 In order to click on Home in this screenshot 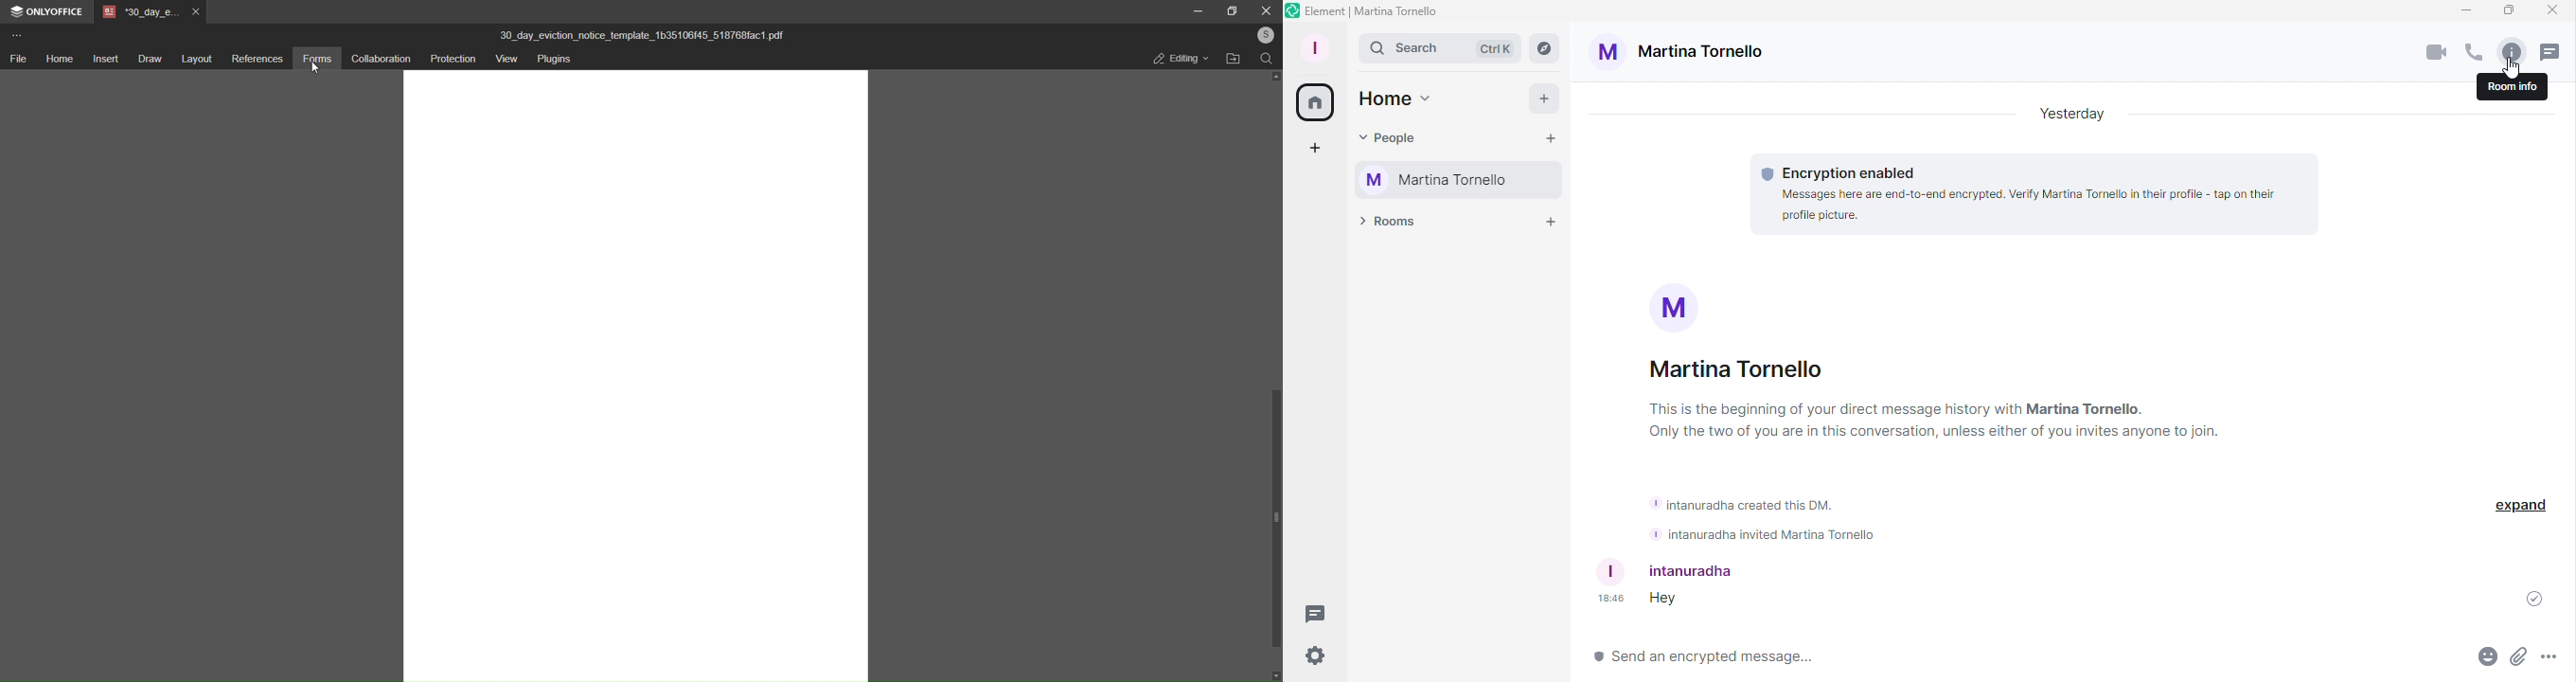, I will do `click(1315, 105)`.